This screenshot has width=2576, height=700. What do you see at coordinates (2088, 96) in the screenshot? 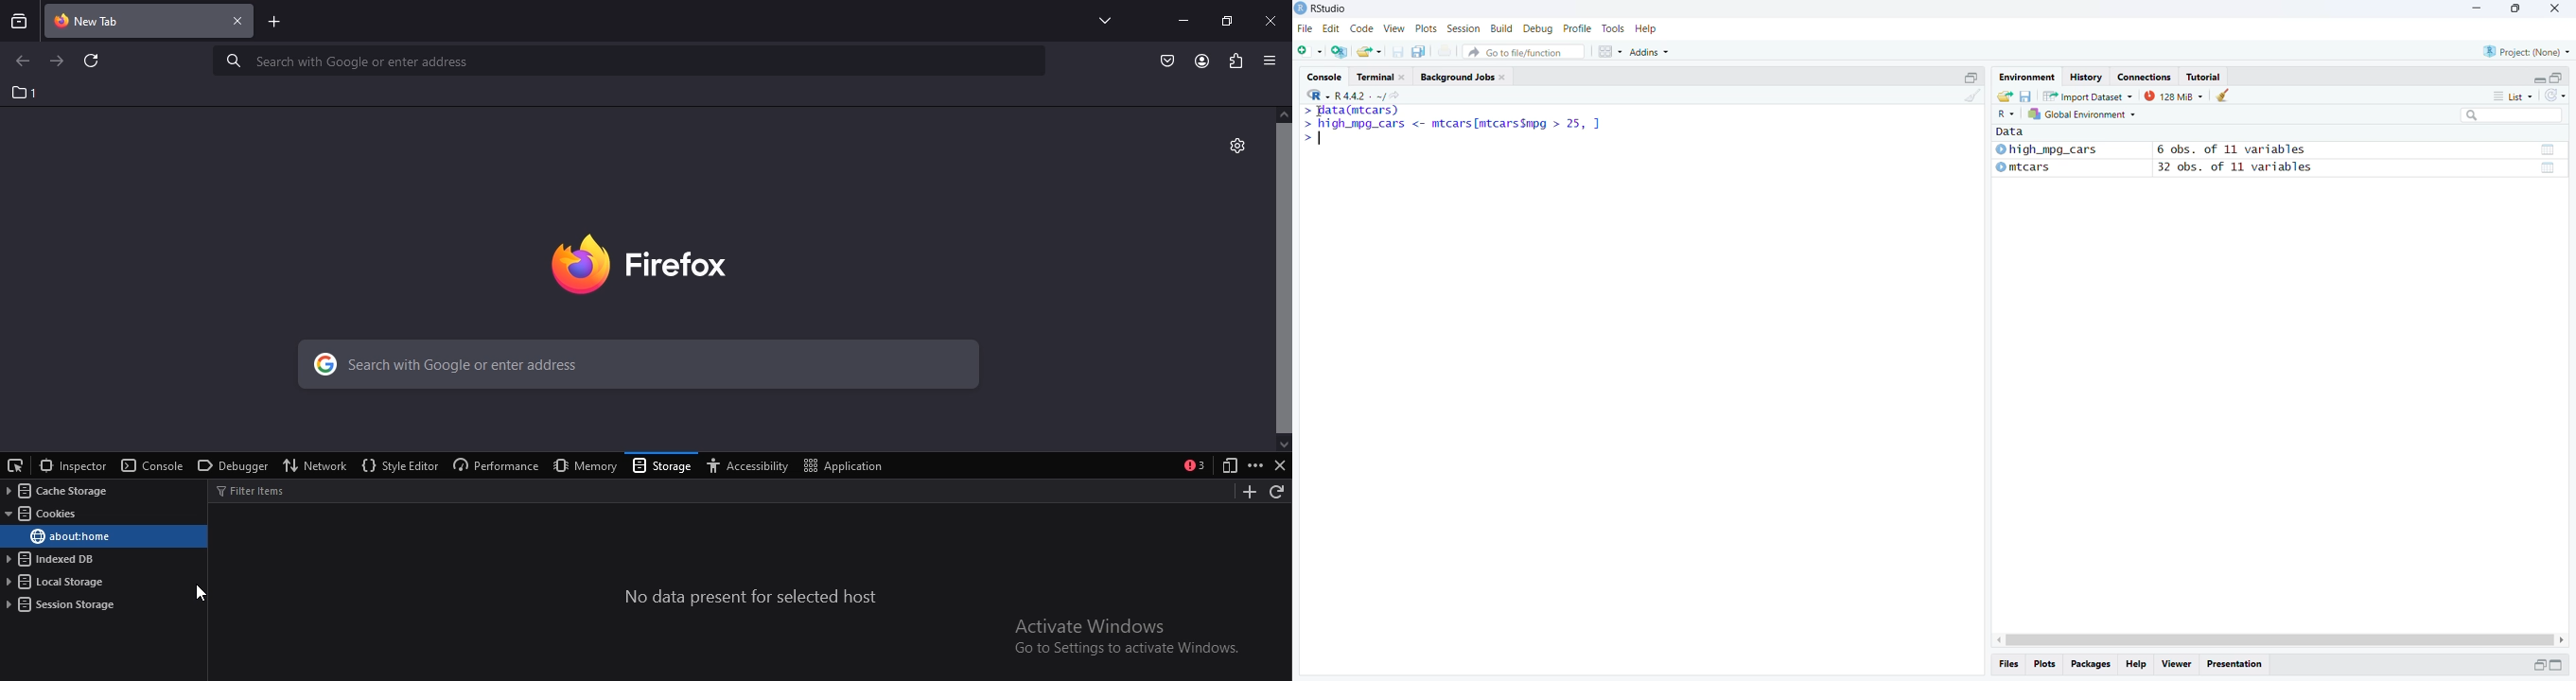
I see `Import Dataset` at bounding box center [2088, 96].